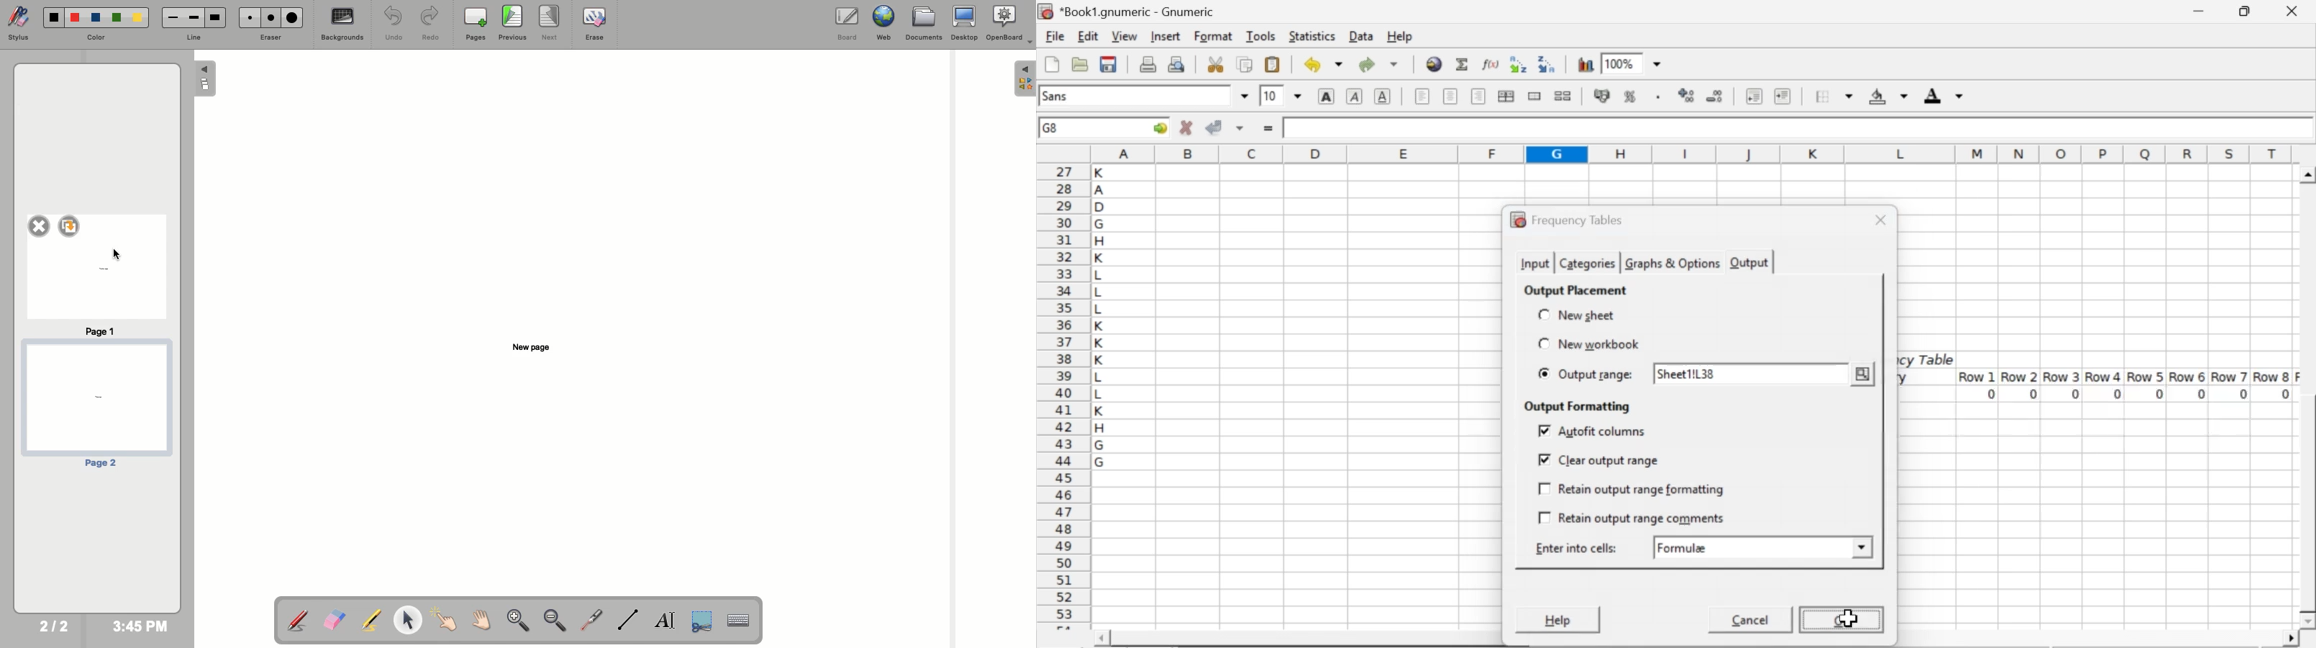  I want to click on underline, so click(1383, 95).